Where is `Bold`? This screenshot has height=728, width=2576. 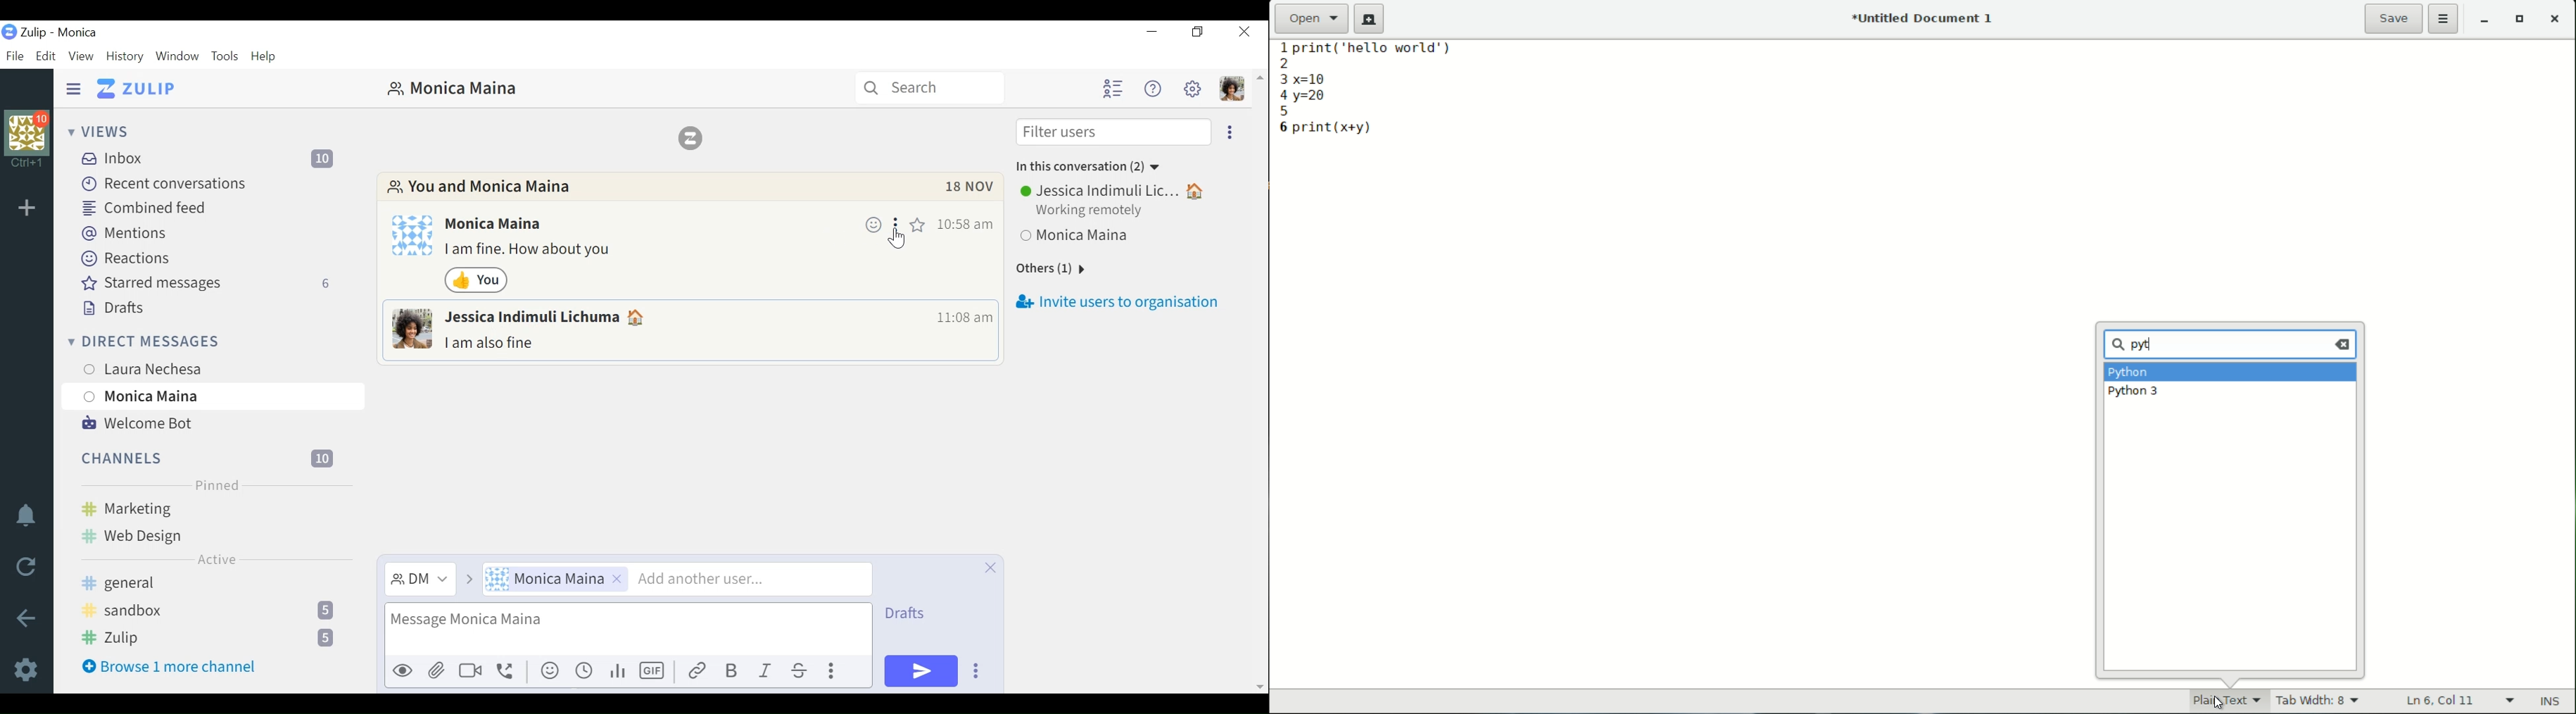 Bold is located at coordinates (732, 671).